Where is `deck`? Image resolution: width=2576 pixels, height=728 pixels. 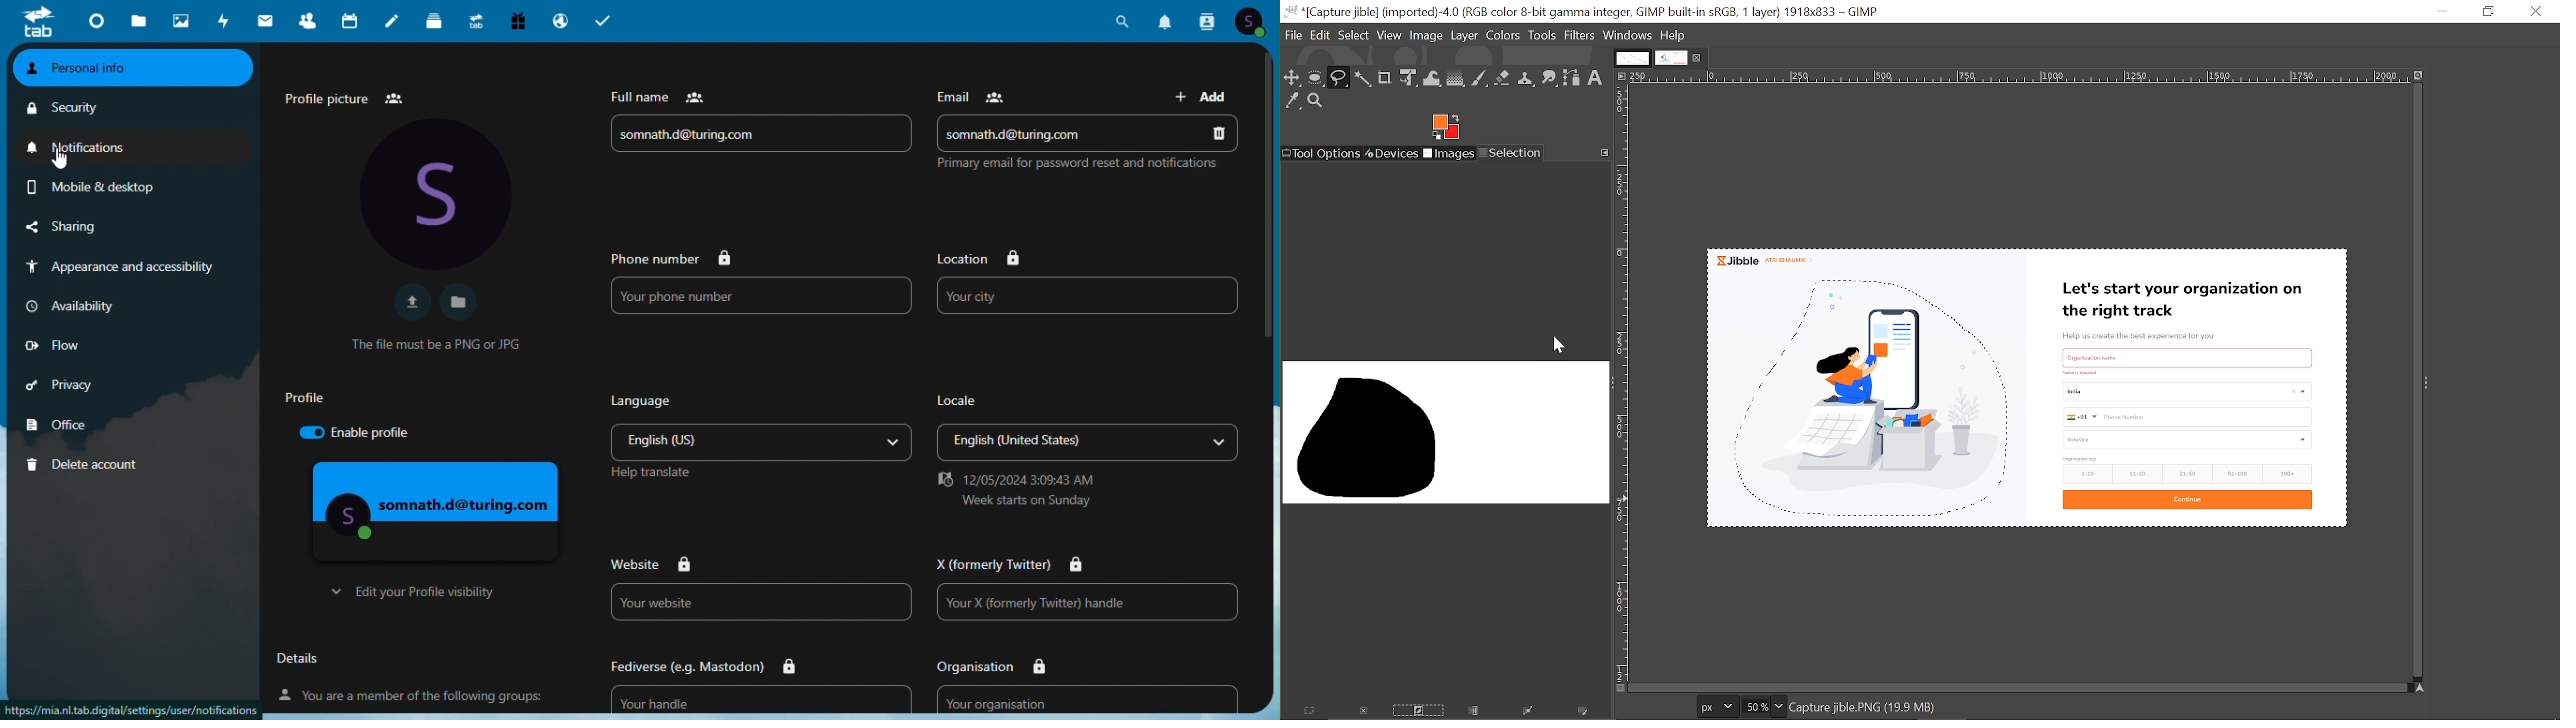 deck is located at coordinates (436, 19).